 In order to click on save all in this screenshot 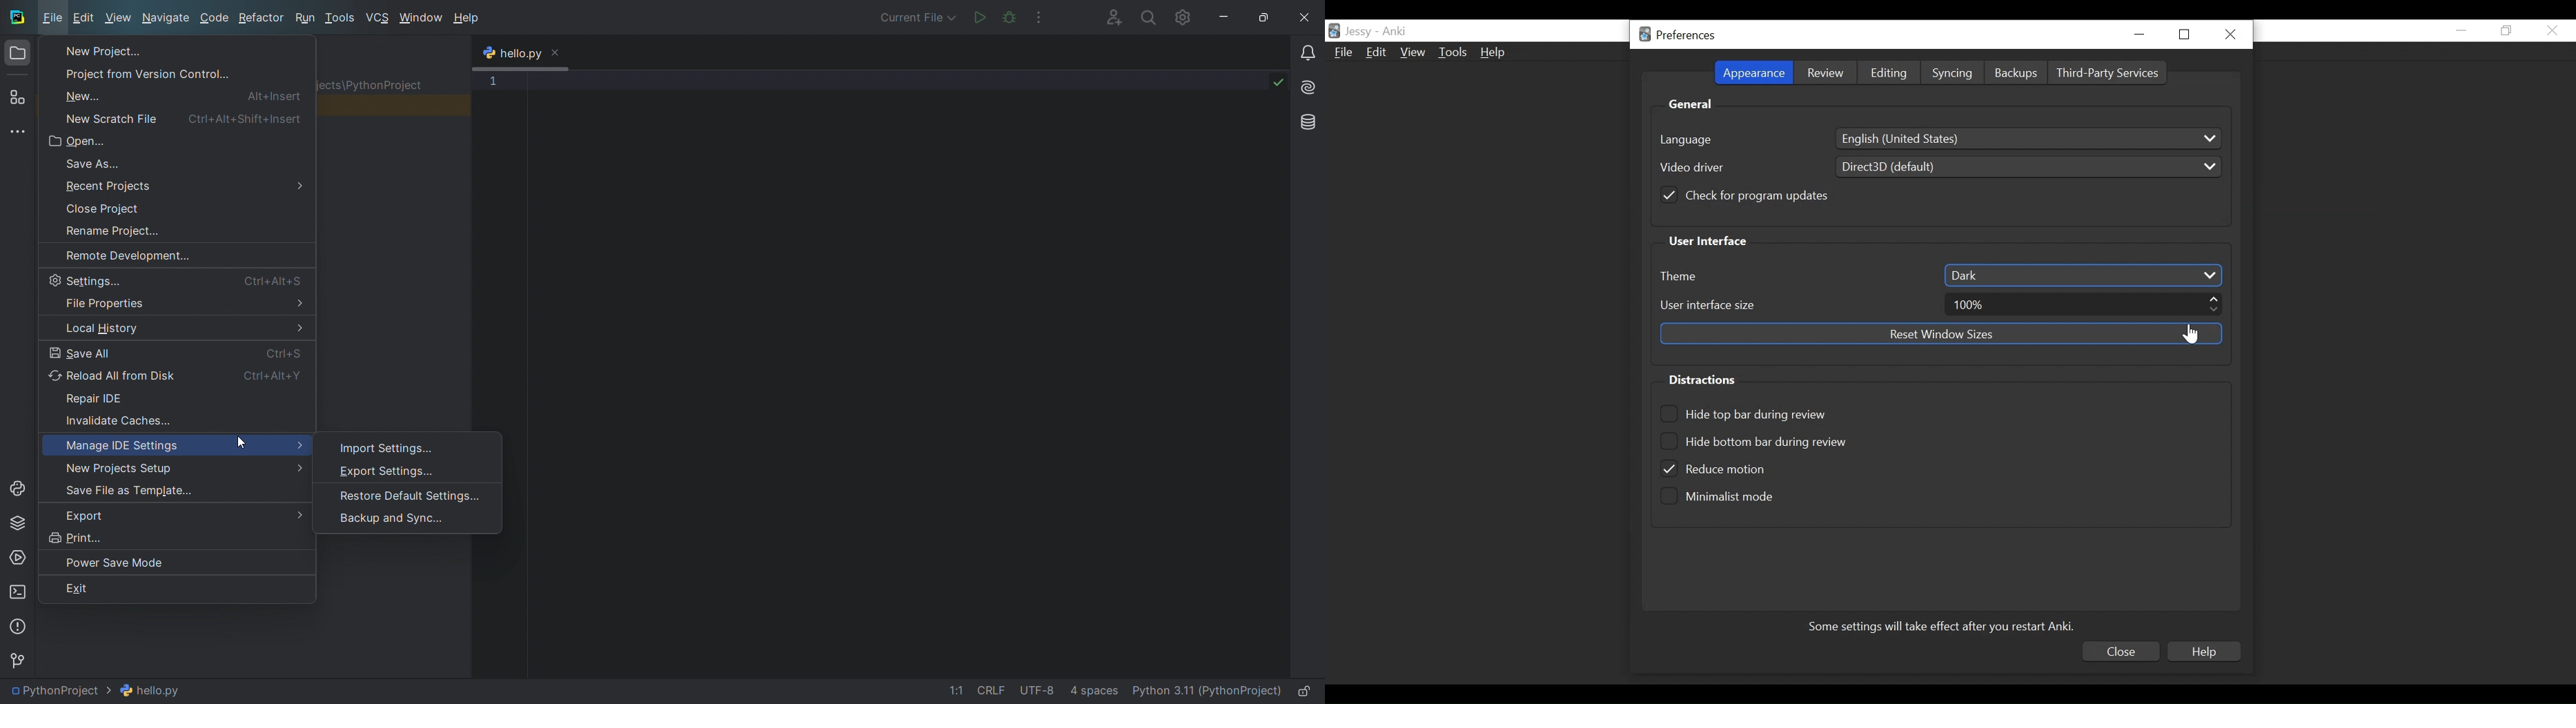, I will do `click(178, 351)`.